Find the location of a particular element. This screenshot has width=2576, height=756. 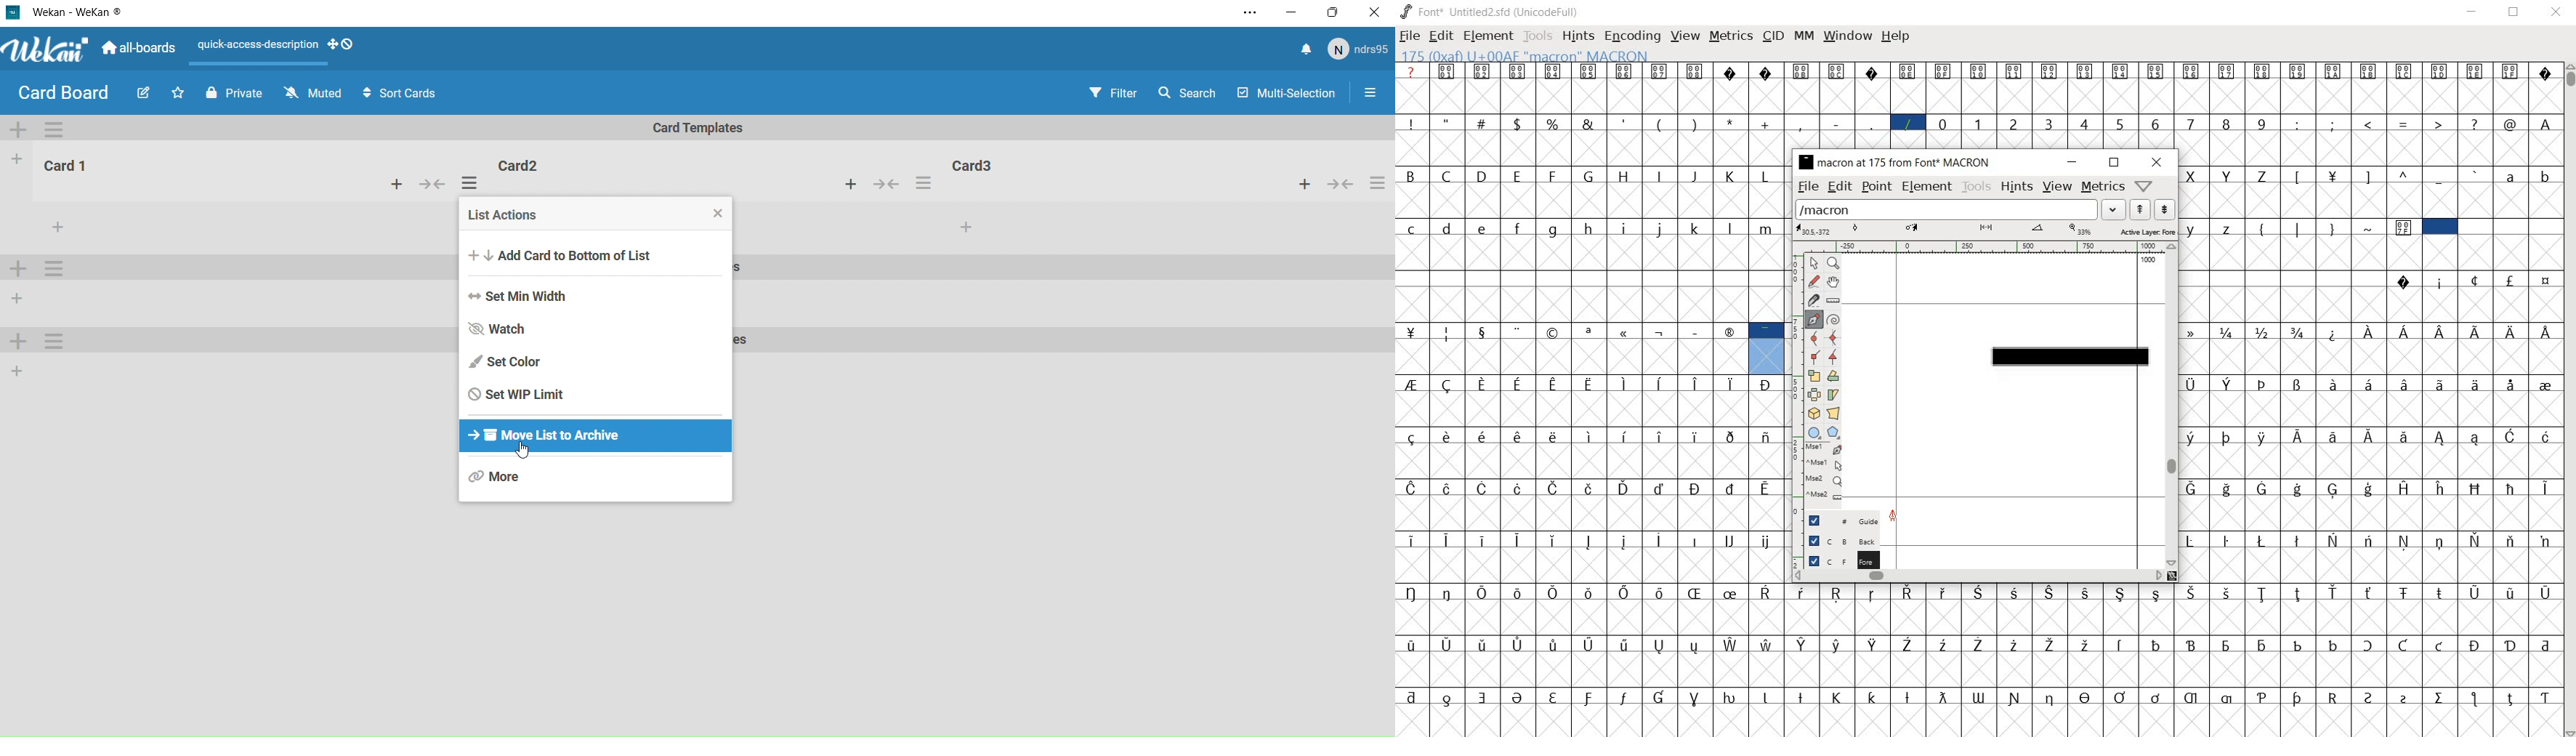

y is located at coordinates (2193, 228).